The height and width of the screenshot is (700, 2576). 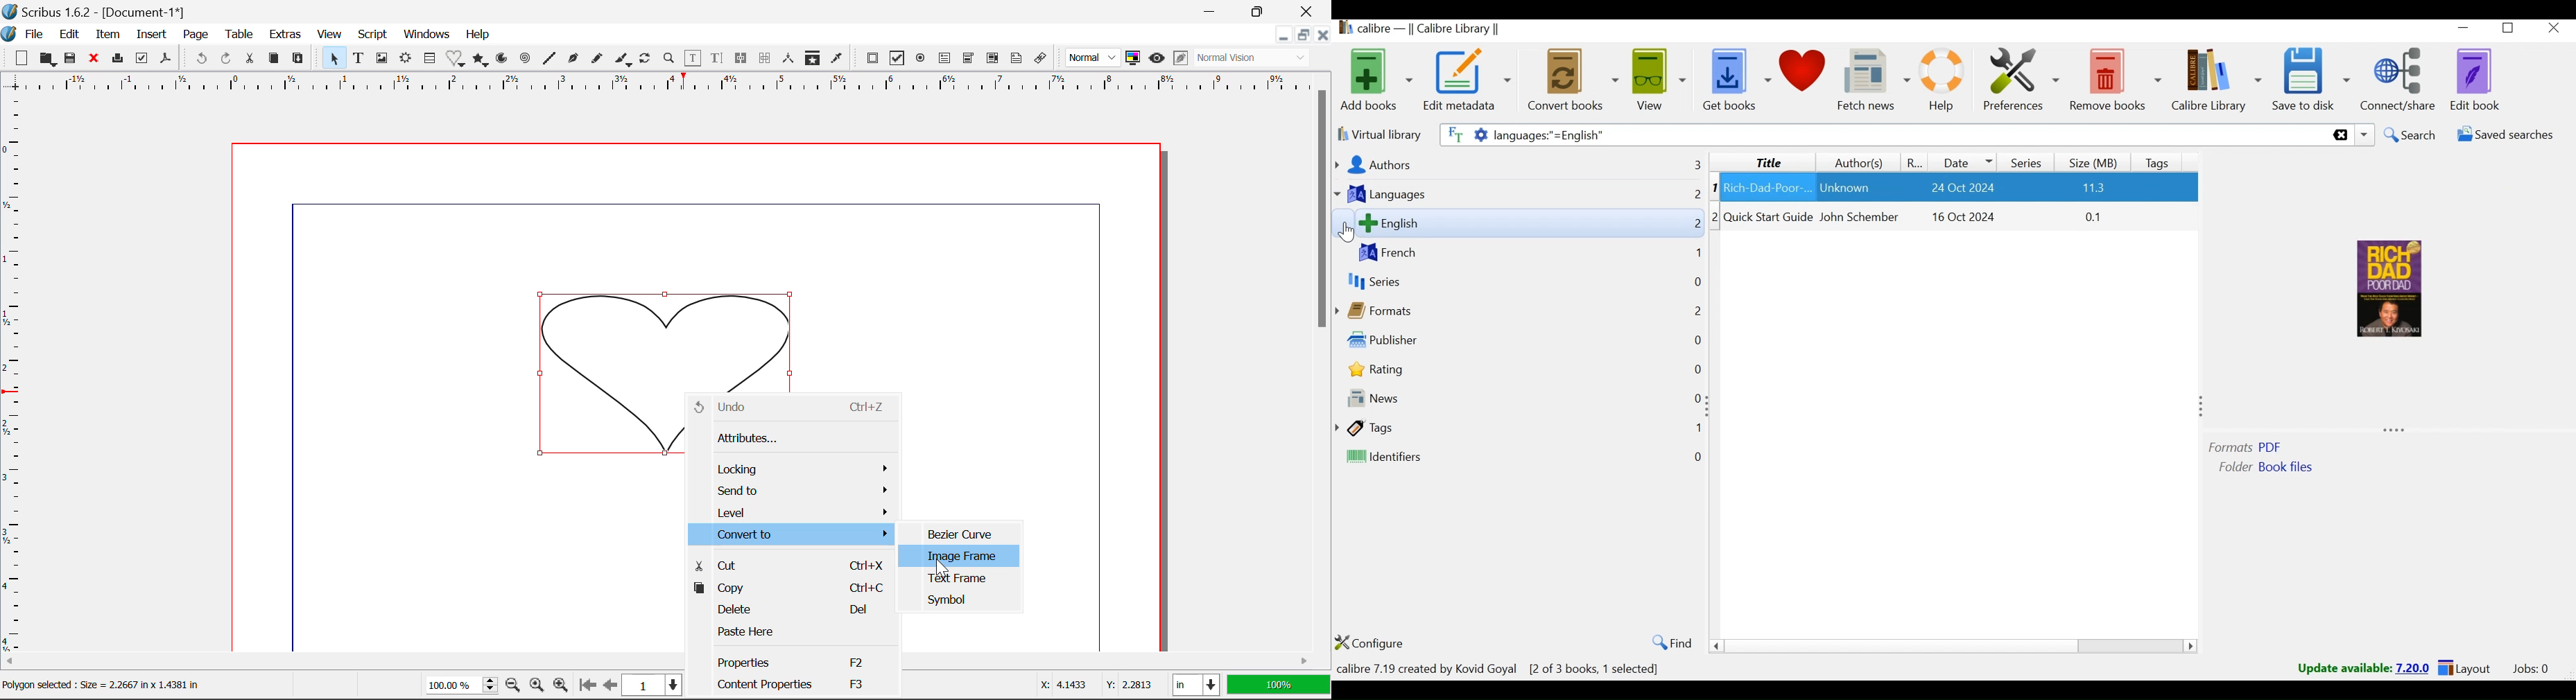 I want to click on Close, so click(x=96, y=60).